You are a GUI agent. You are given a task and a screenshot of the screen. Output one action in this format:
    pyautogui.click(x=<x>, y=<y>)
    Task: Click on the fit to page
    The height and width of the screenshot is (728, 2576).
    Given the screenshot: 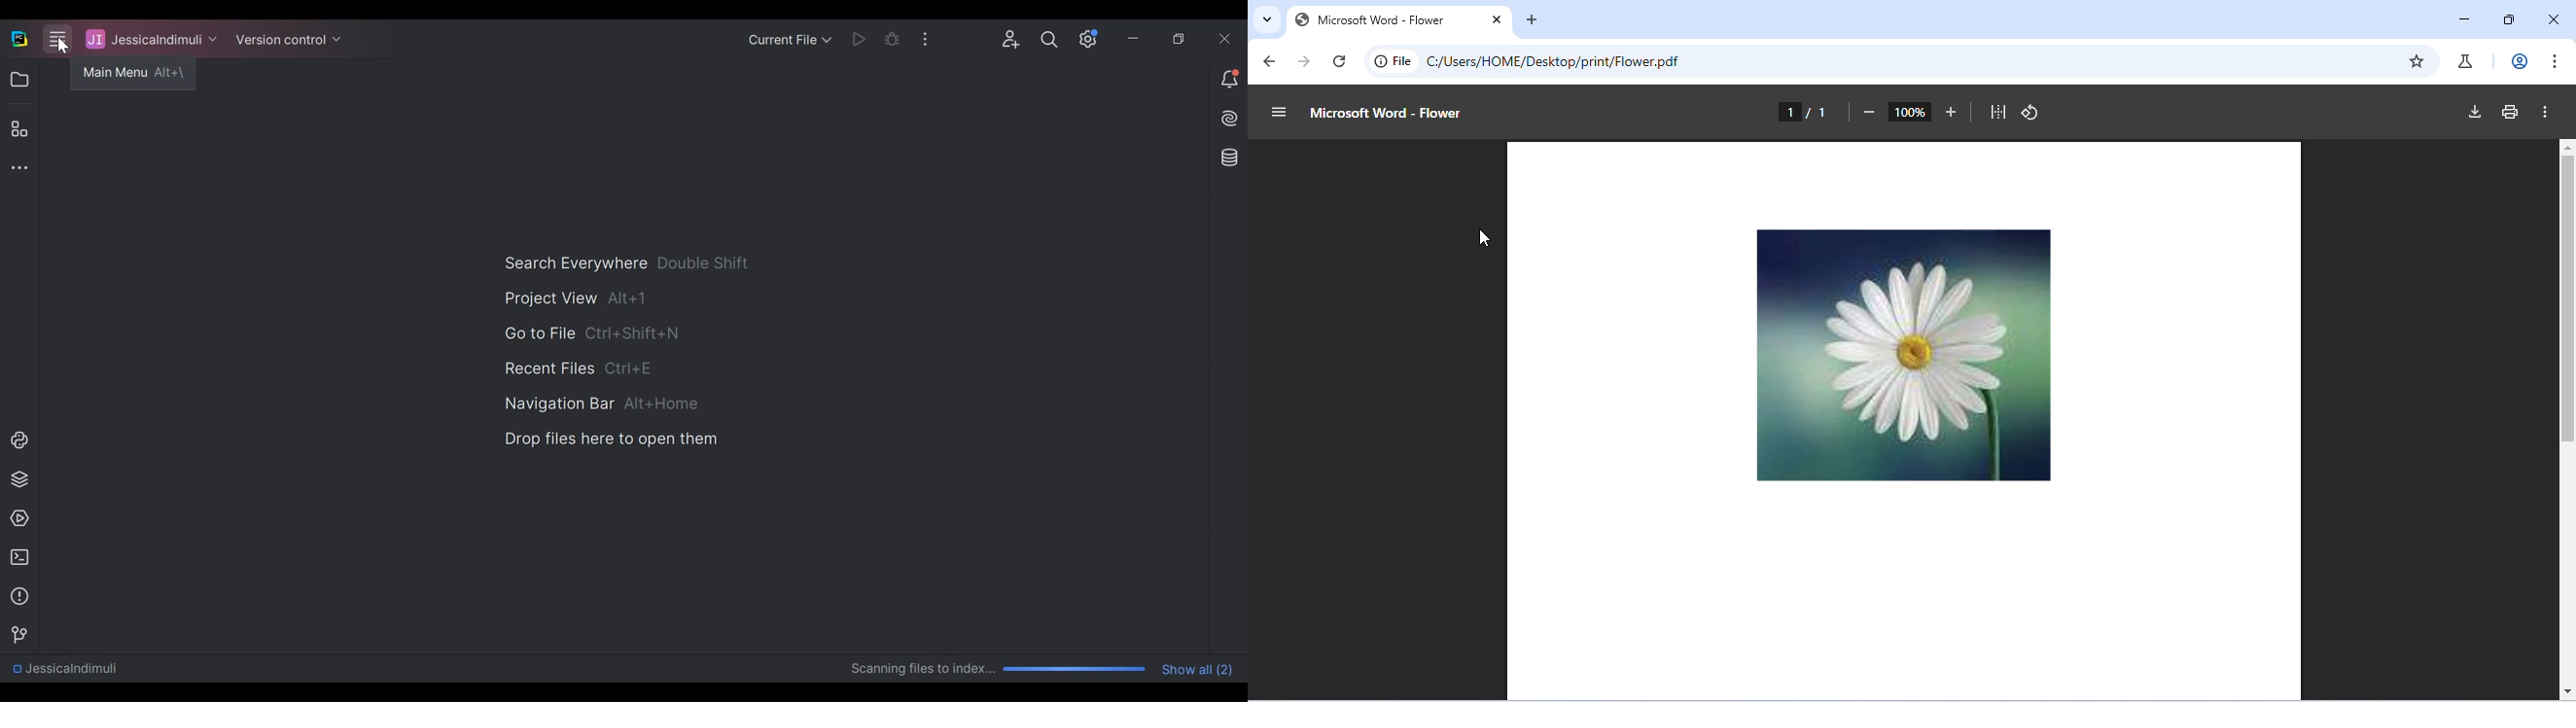 What is the action you would take?
    pyautogui.click(x=1999, y=112)
    